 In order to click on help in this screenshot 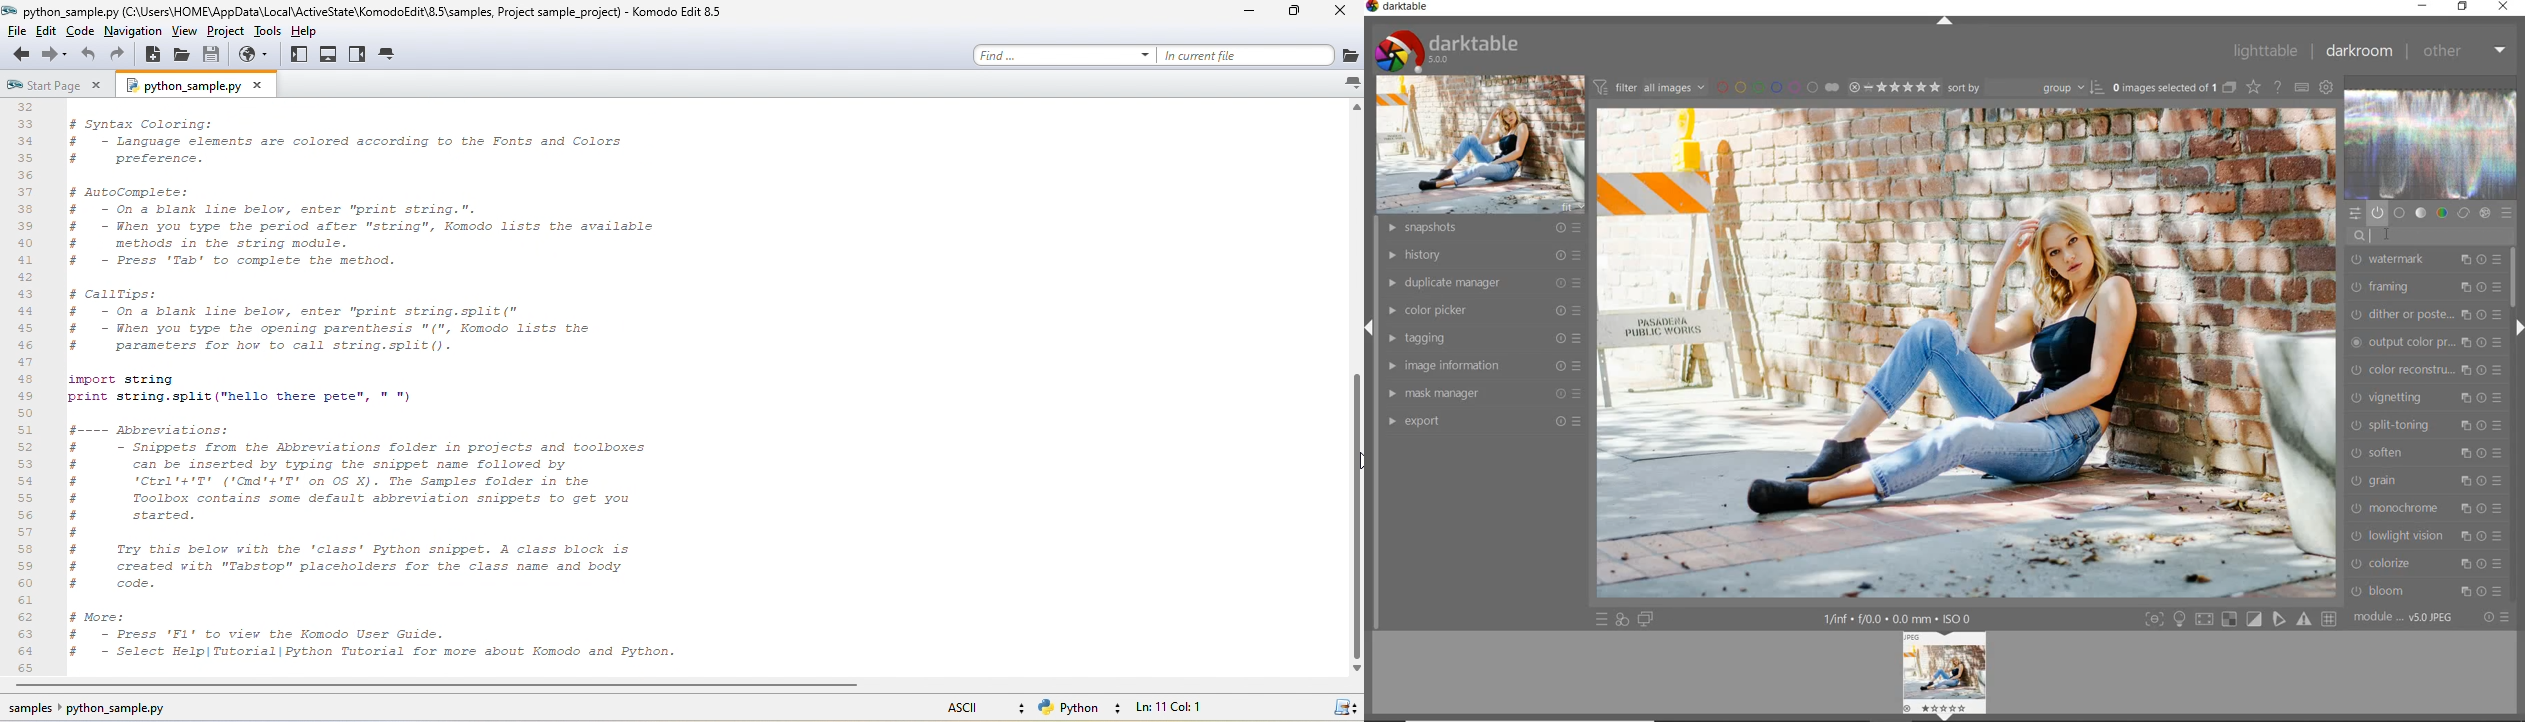, I will do `click(311, 31)`.